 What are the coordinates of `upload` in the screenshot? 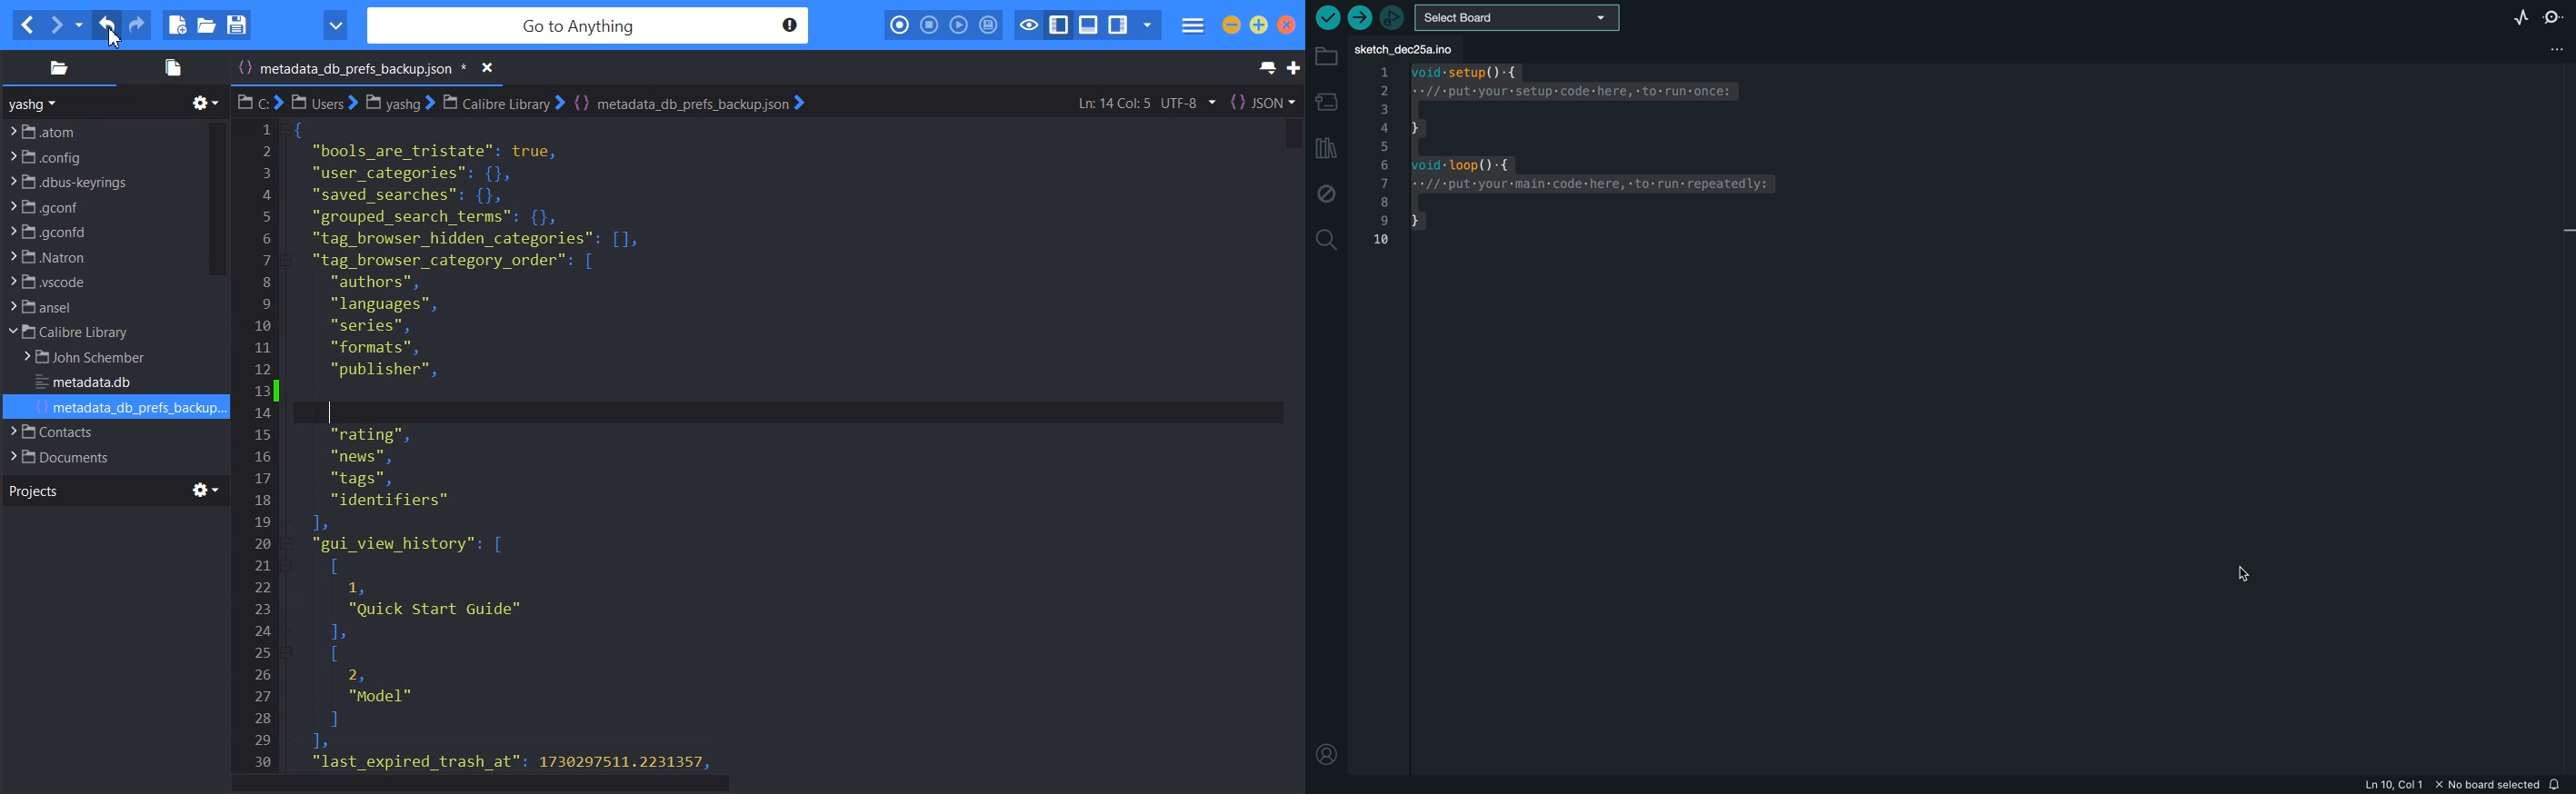 It's located at (1358, 17).